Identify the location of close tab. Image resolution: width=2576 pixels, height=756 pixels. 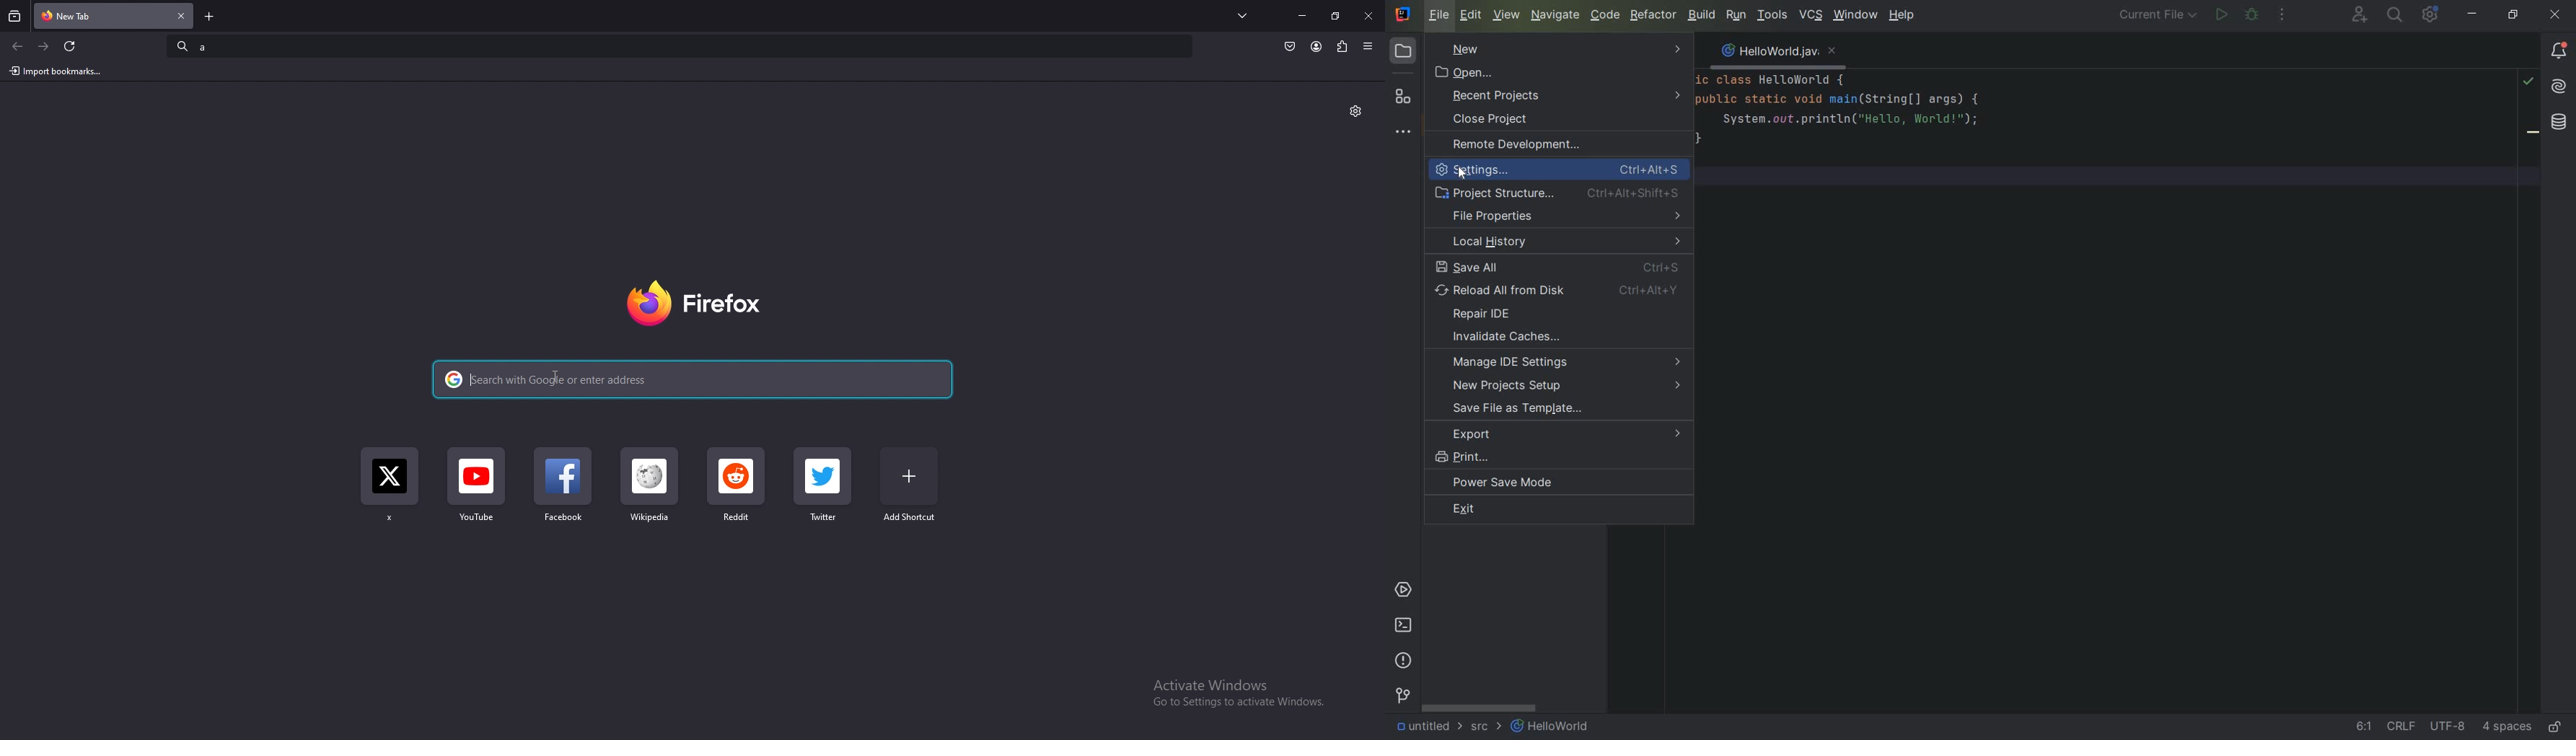
(180, 15).